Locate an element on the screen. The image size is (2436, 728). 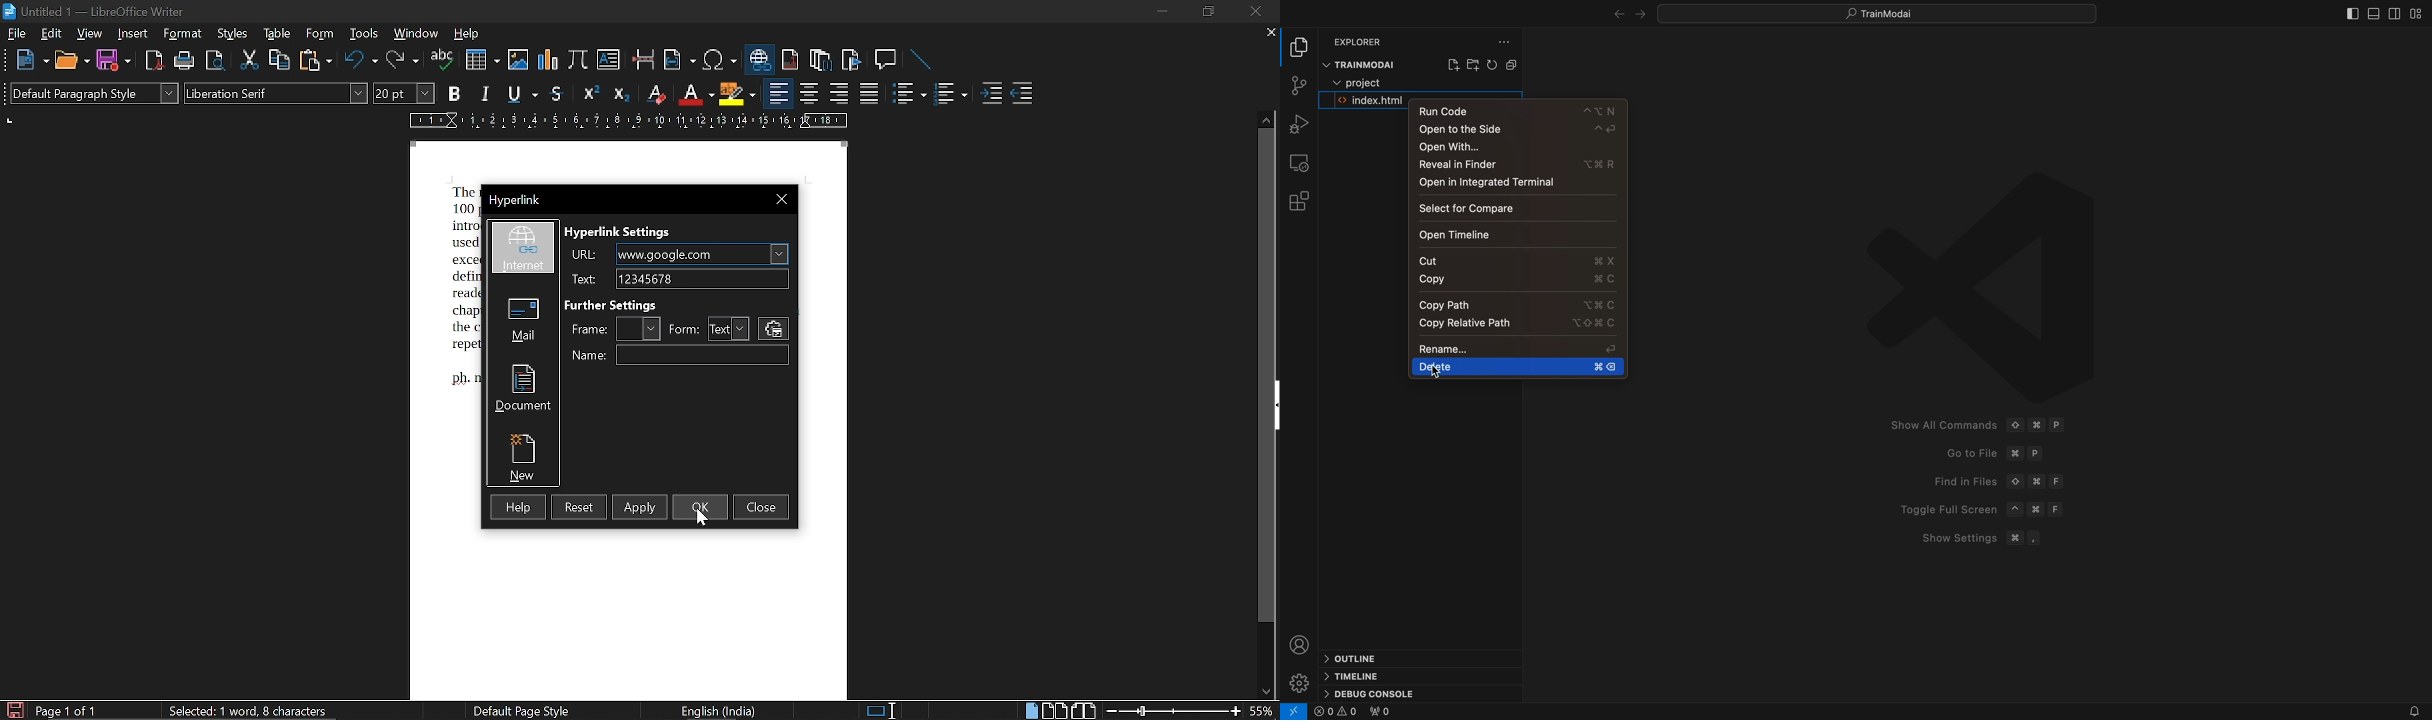
view is located at coordinates (90, 35).